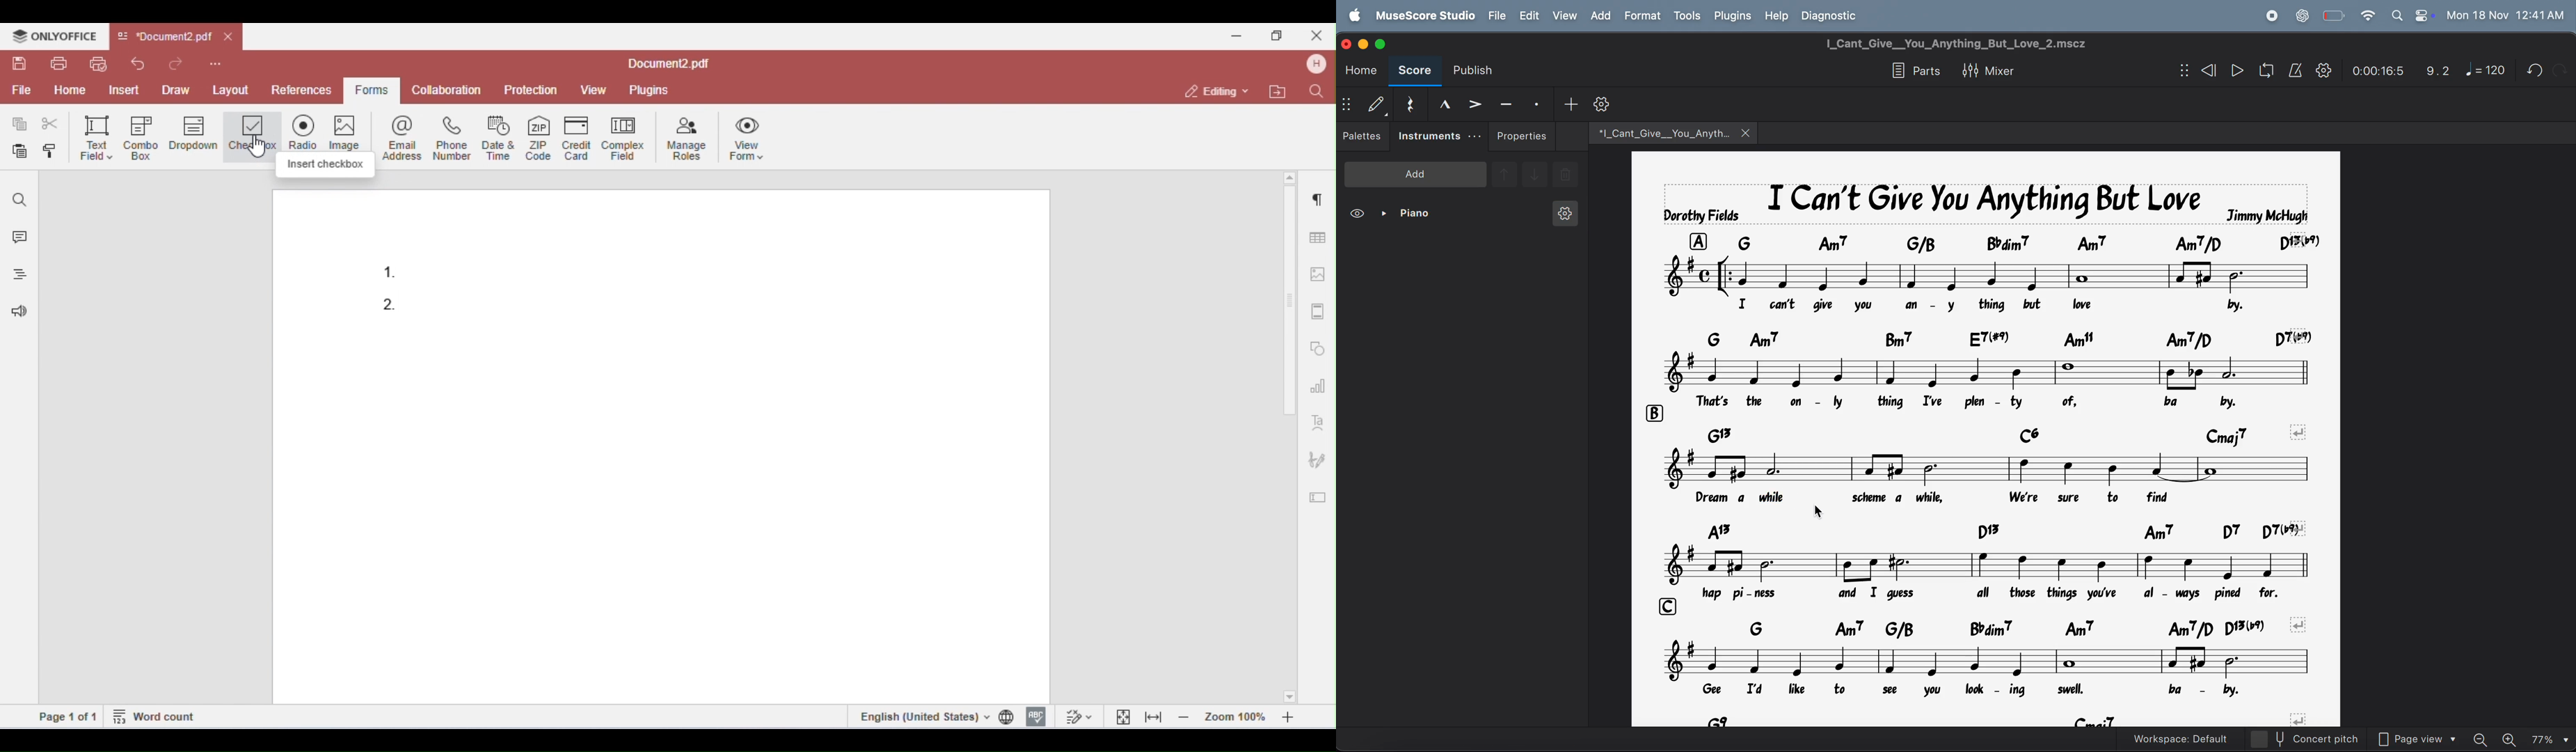  I want to click on file, so click(1497, 17).